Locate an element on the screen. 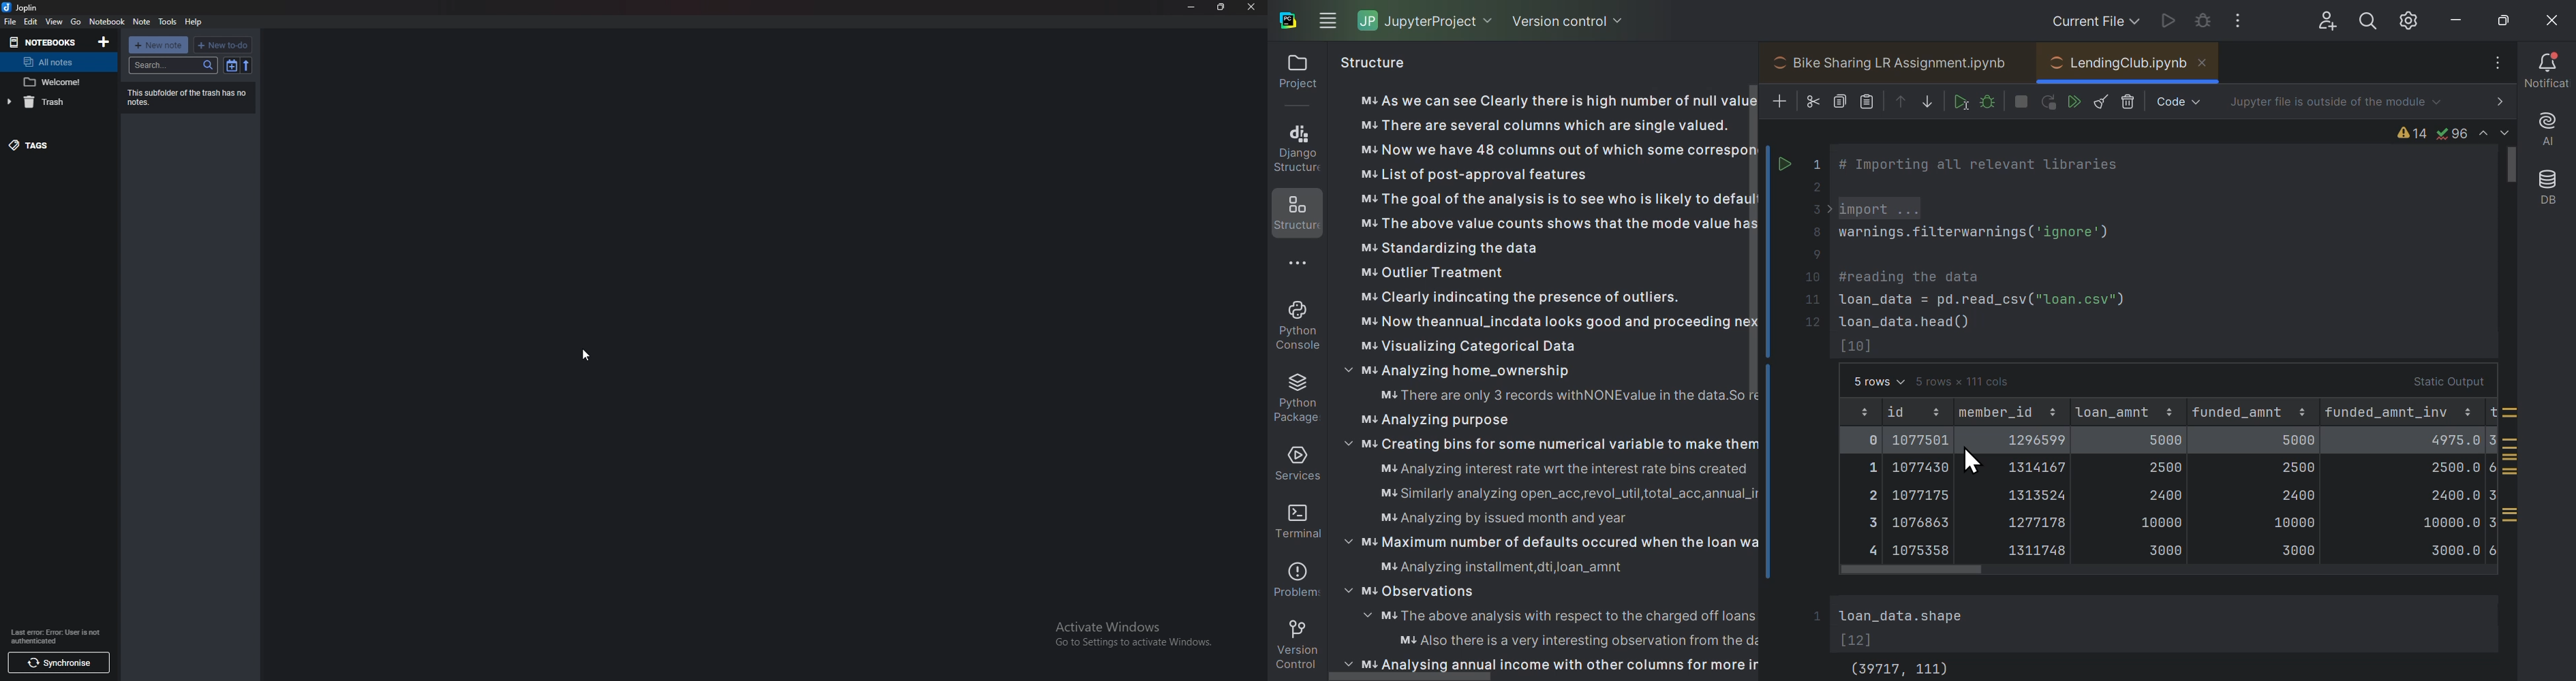  Notebook is located at coordinates (107, 22).